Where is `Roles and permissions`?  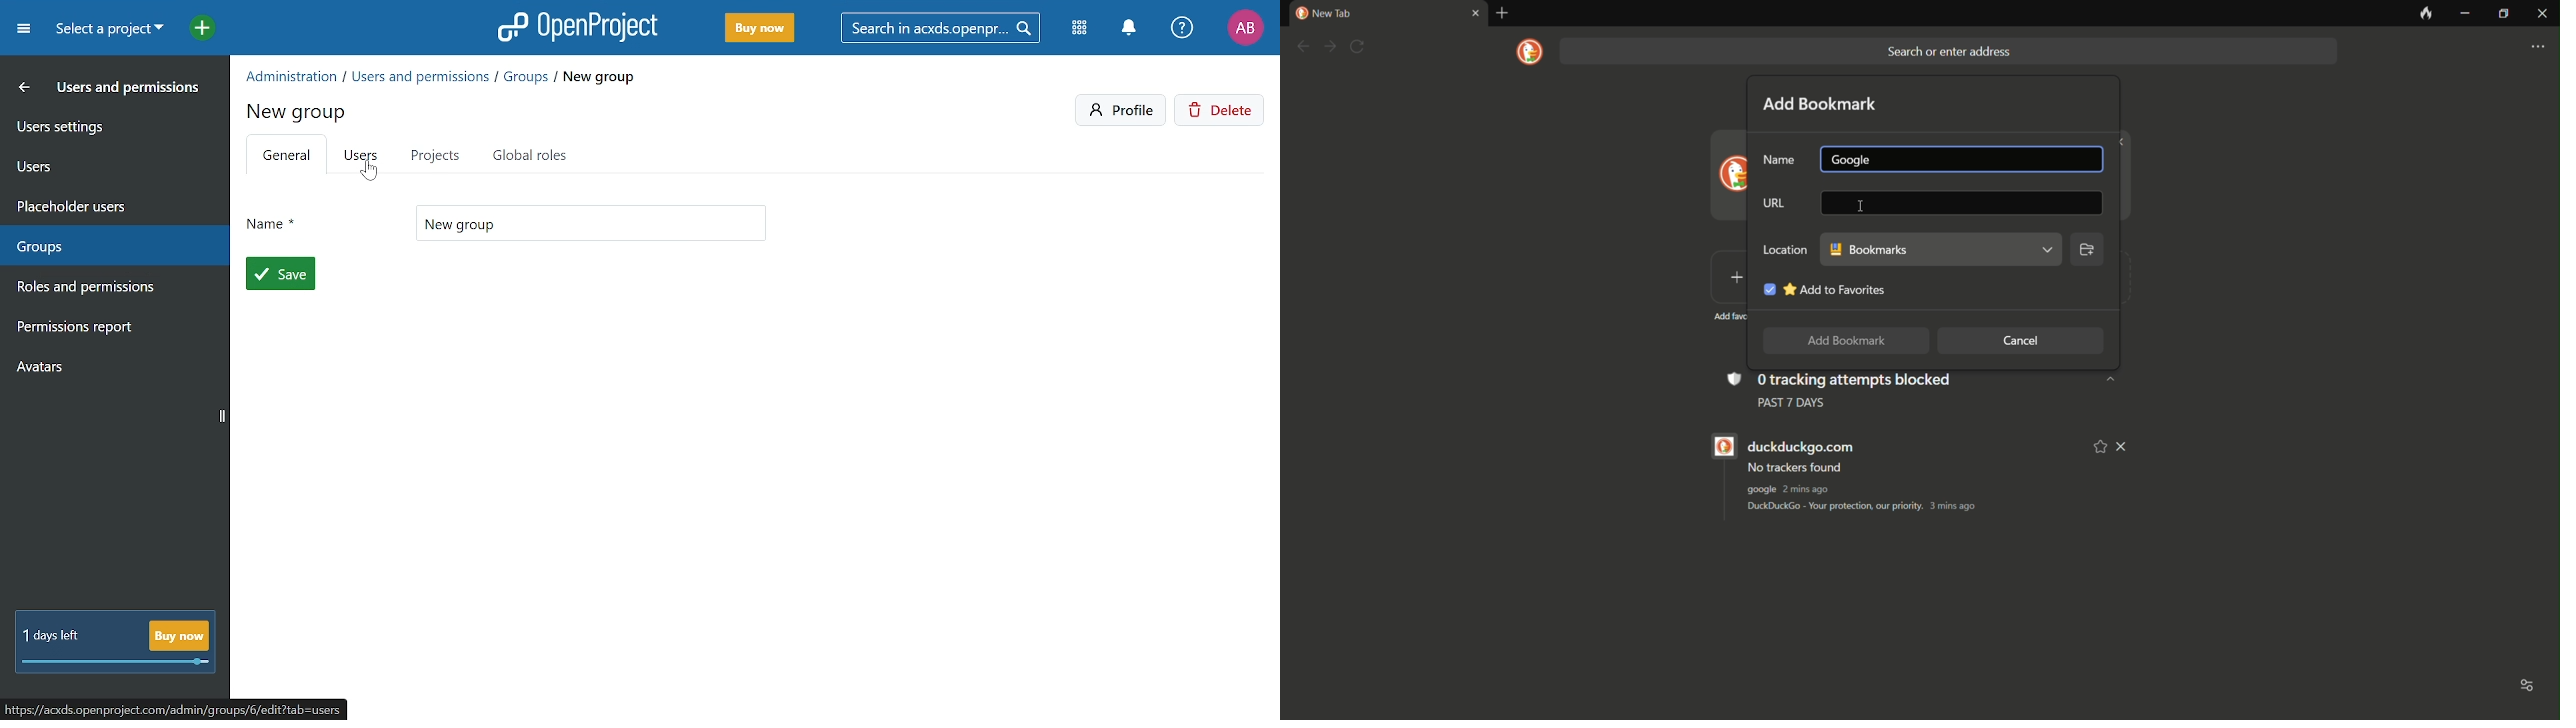 Roles and permissions is located at coordinates (103, 289).